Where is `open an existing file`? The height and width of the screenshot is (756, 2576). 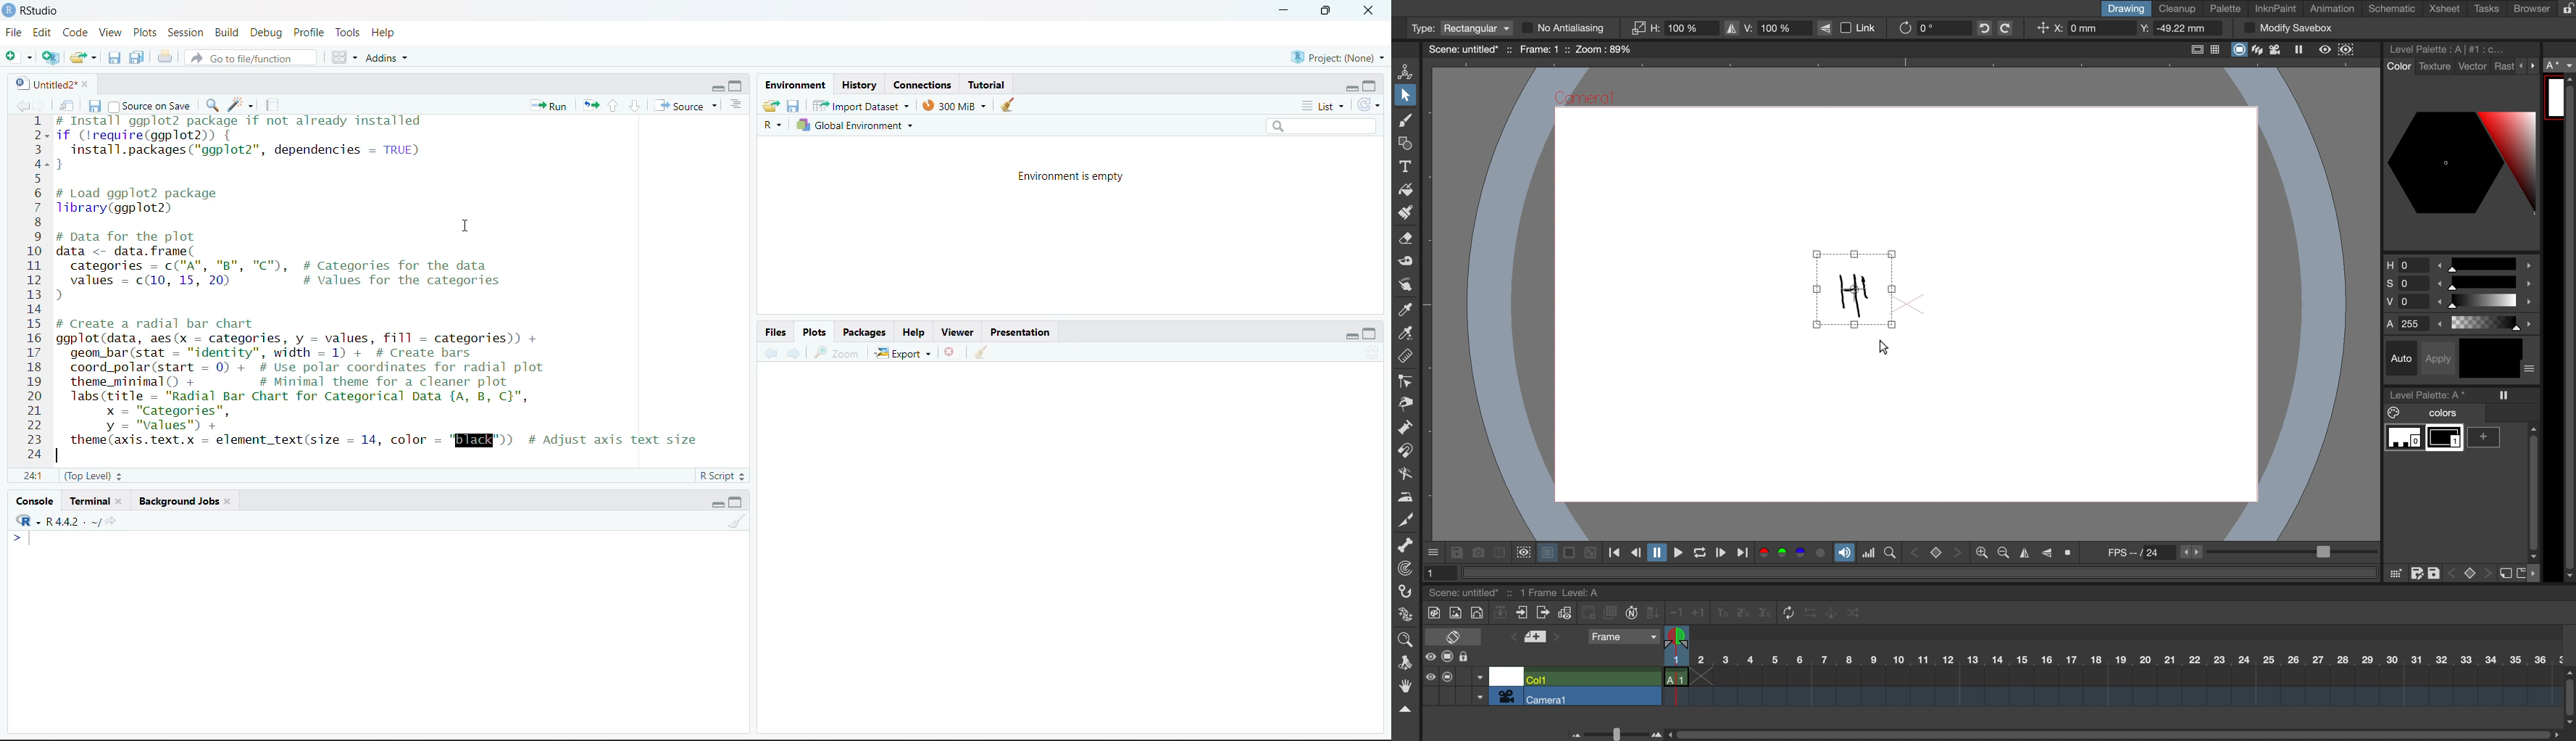 open an existing file is located at coordinates (82, 56).